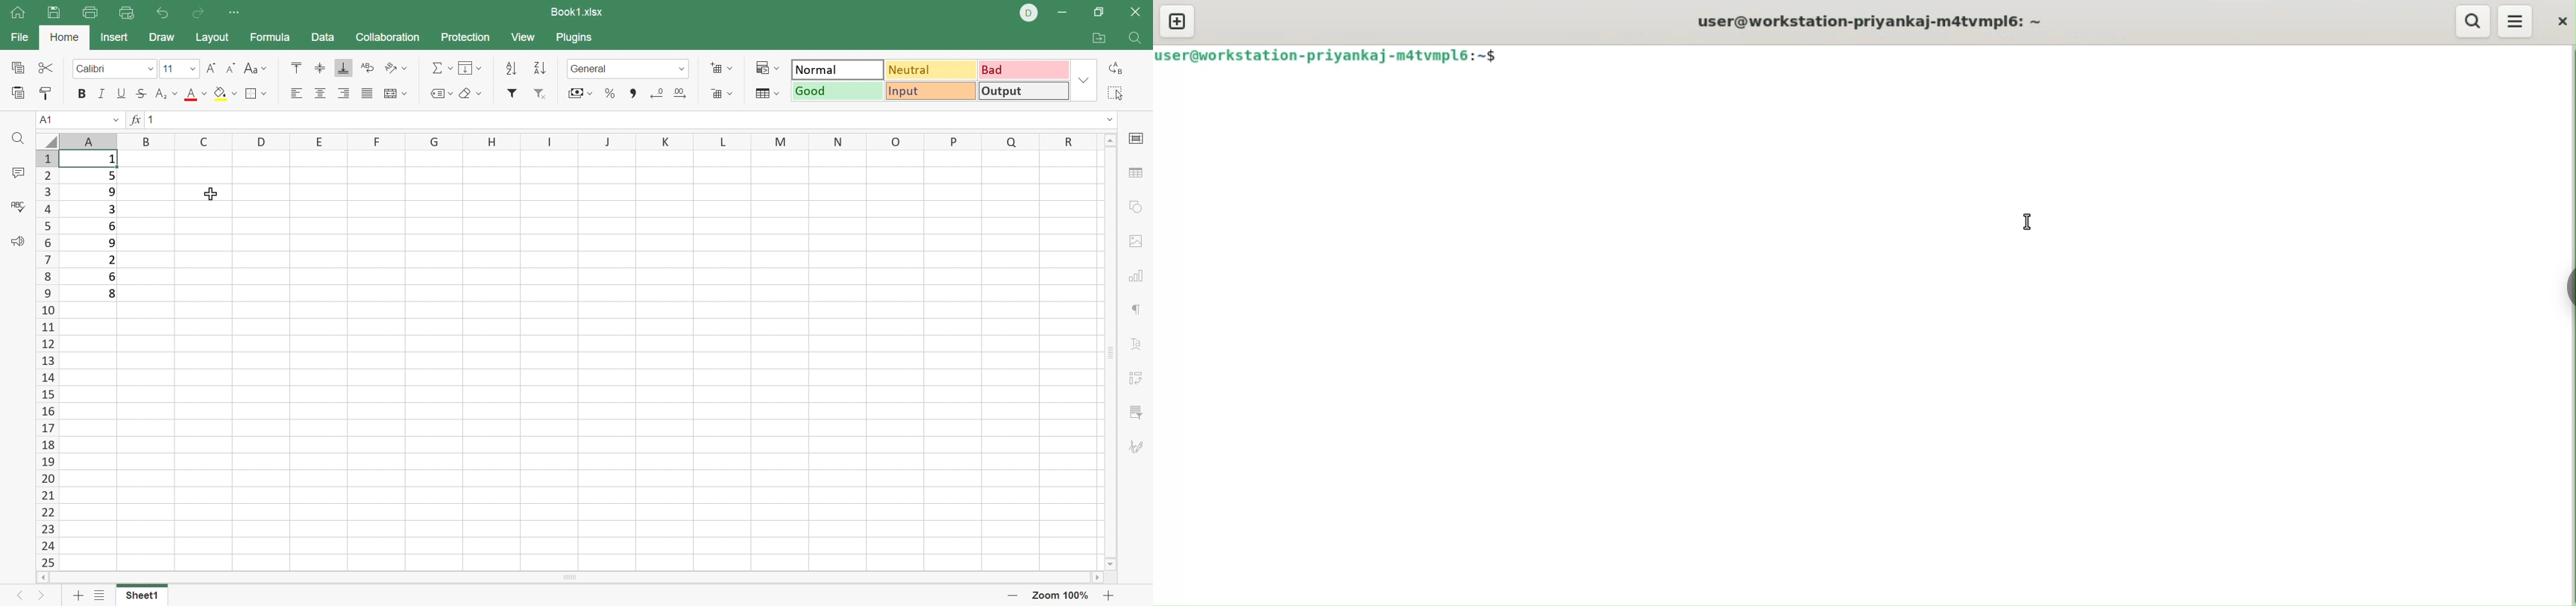  Describe the element at coordinates (325, 38) in the screenshot. I see `Data` at that location.